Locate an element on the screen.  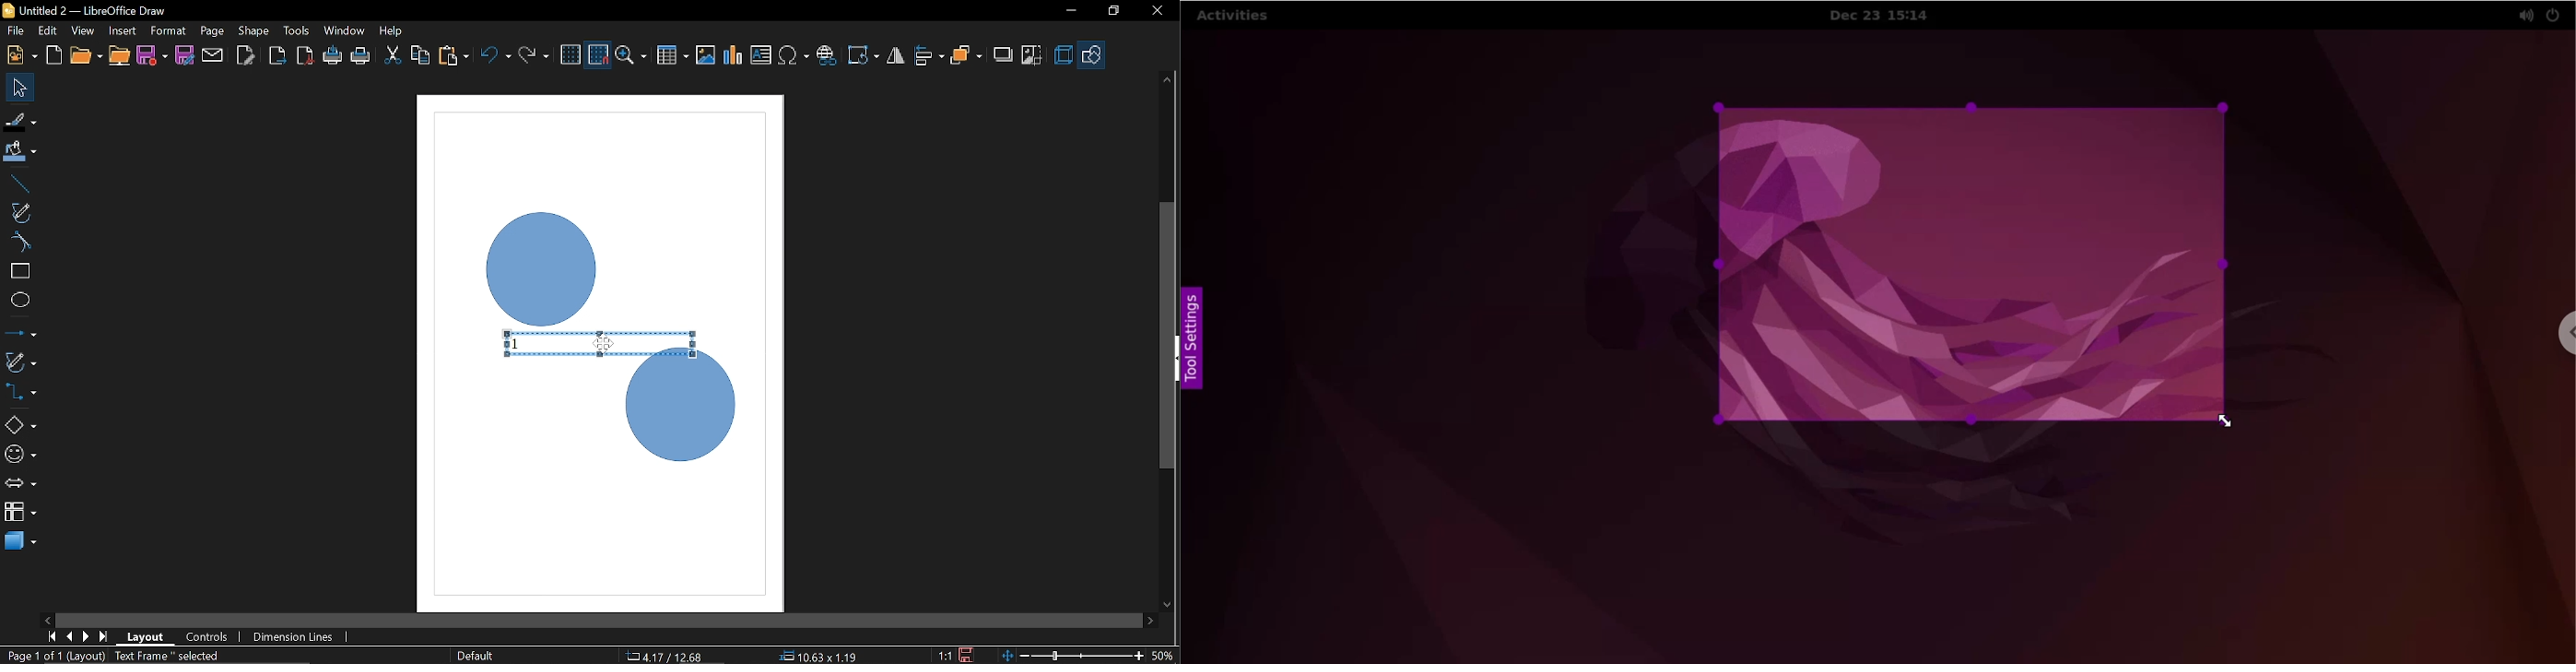
Open is located at coordinates (85, 56).